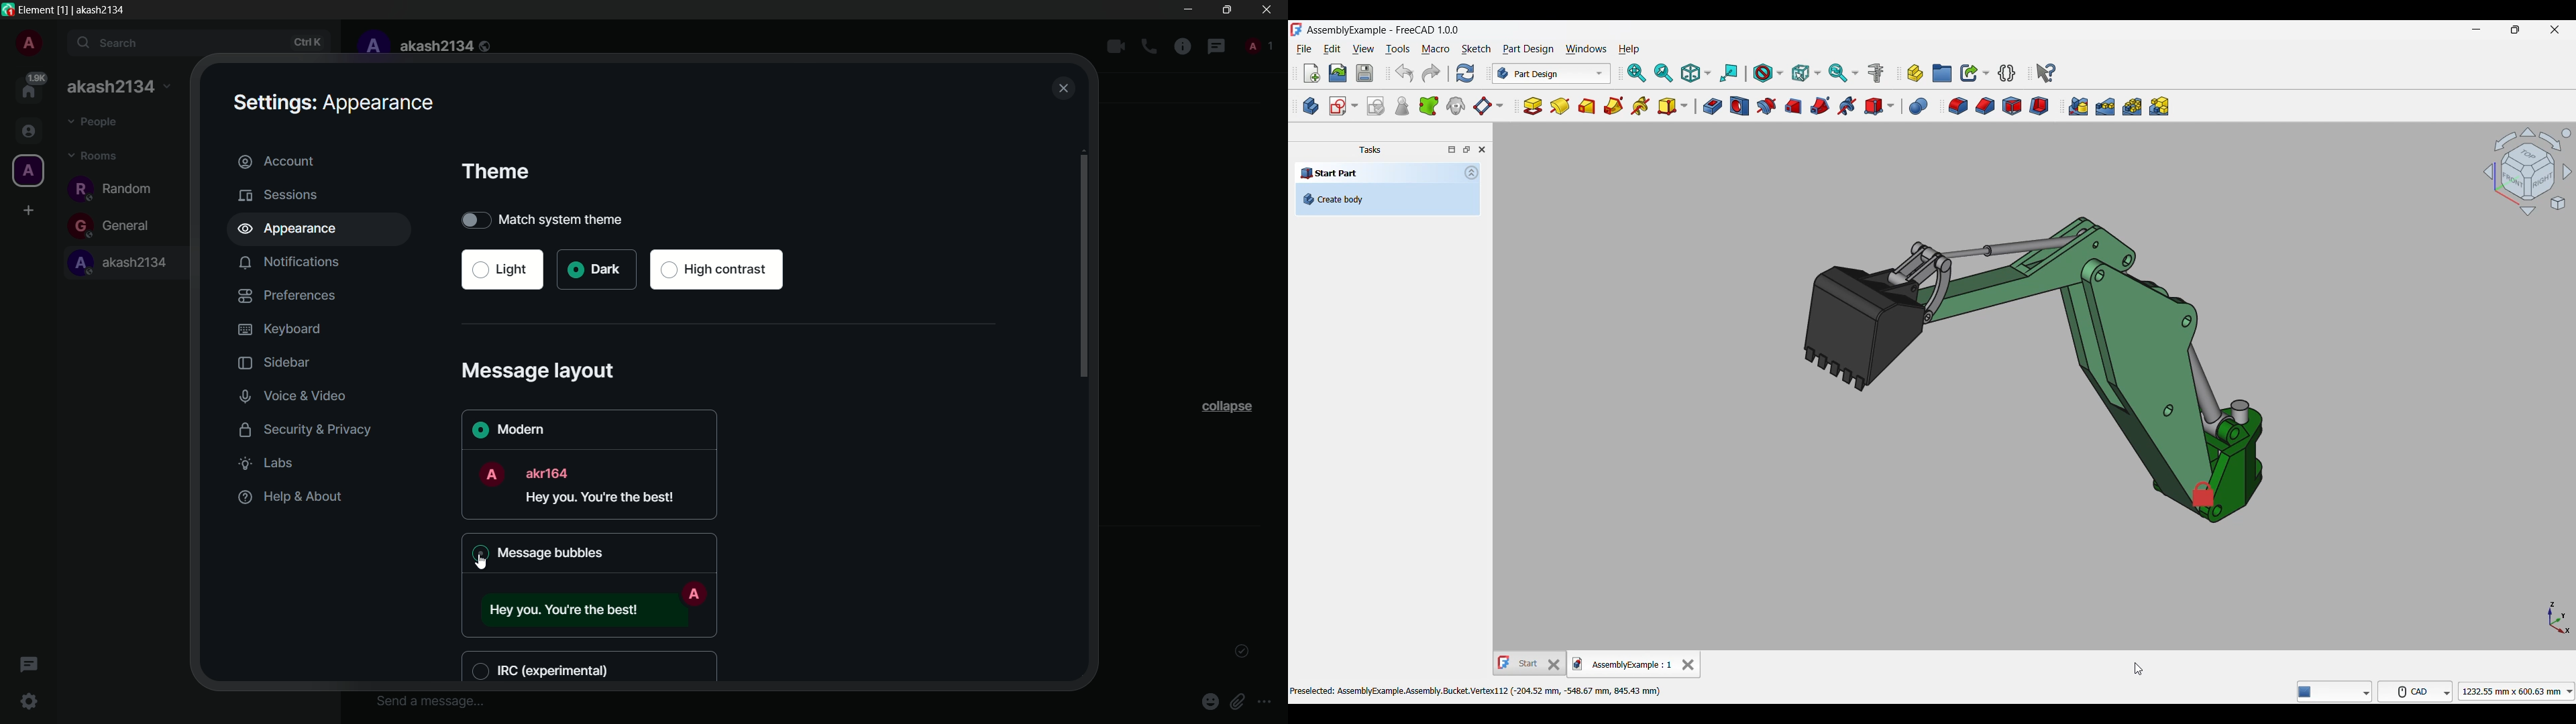  Describe the element at coordinates (1344, 106) in the screenshot. I see `Create a sketch options` at that location.